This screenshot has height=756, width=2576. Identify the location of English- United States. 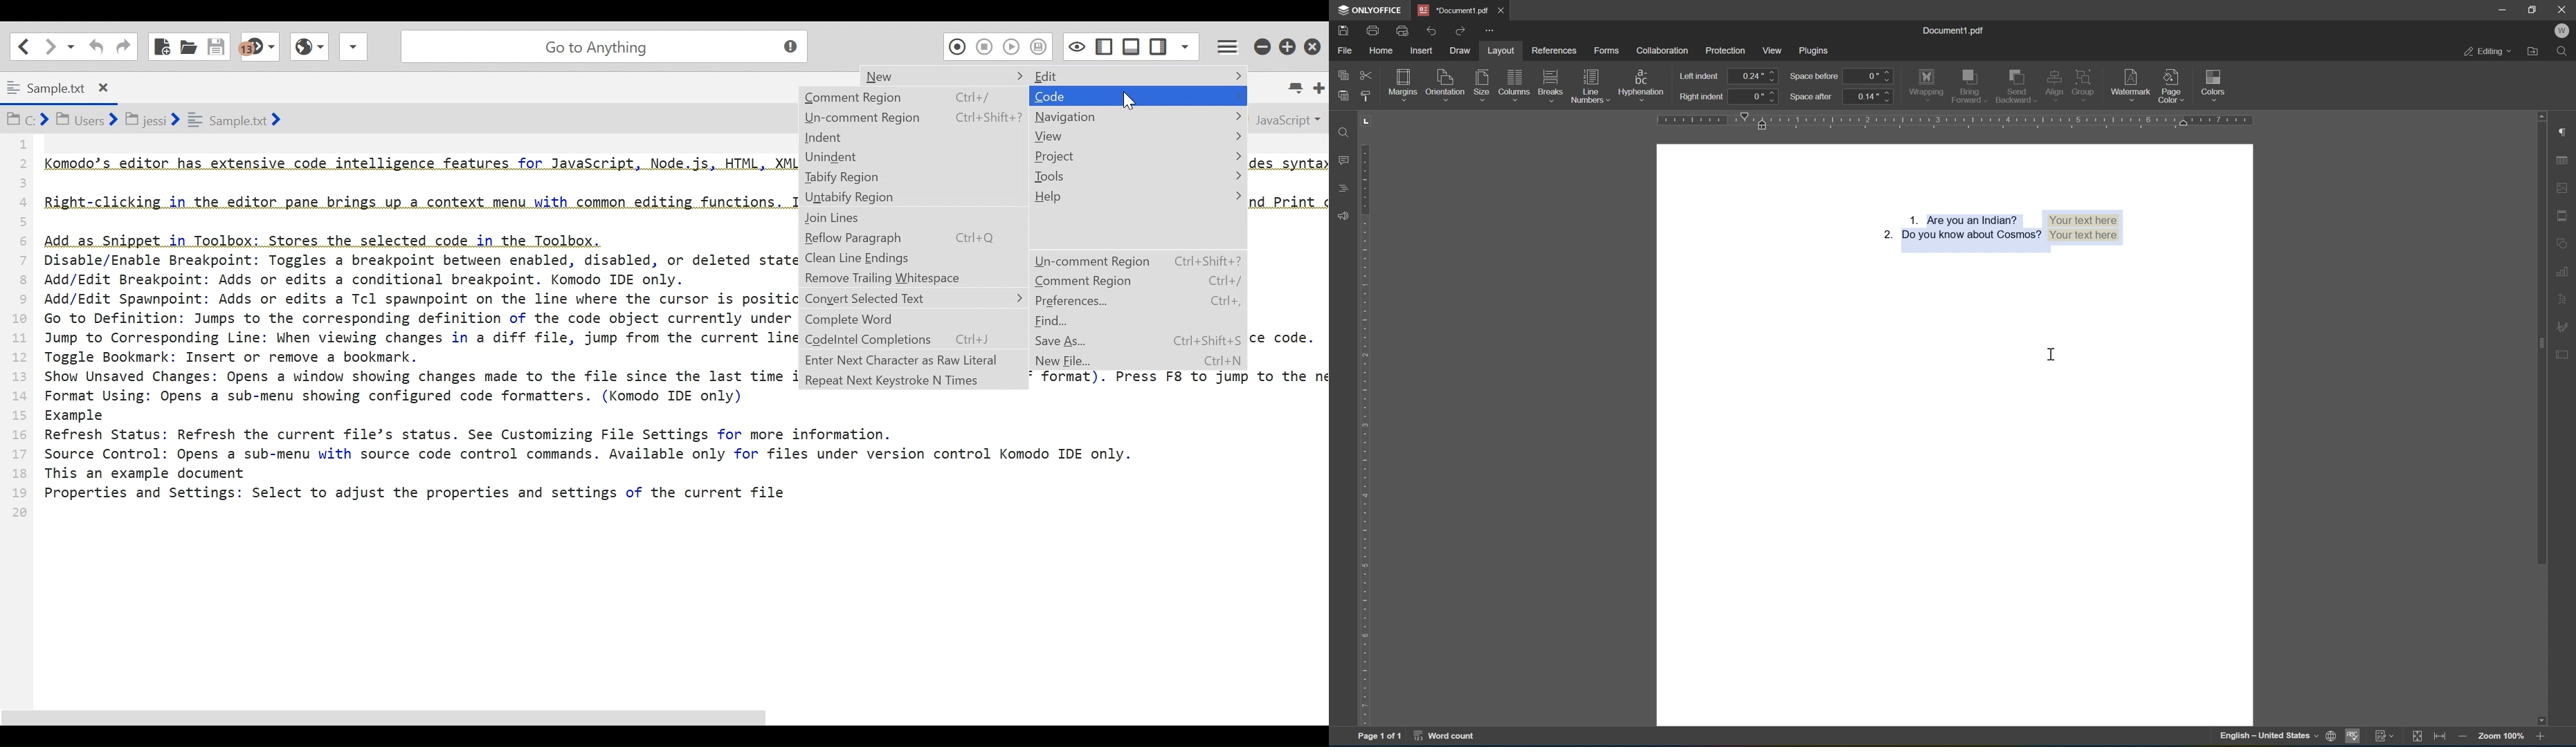
(2276, 737).